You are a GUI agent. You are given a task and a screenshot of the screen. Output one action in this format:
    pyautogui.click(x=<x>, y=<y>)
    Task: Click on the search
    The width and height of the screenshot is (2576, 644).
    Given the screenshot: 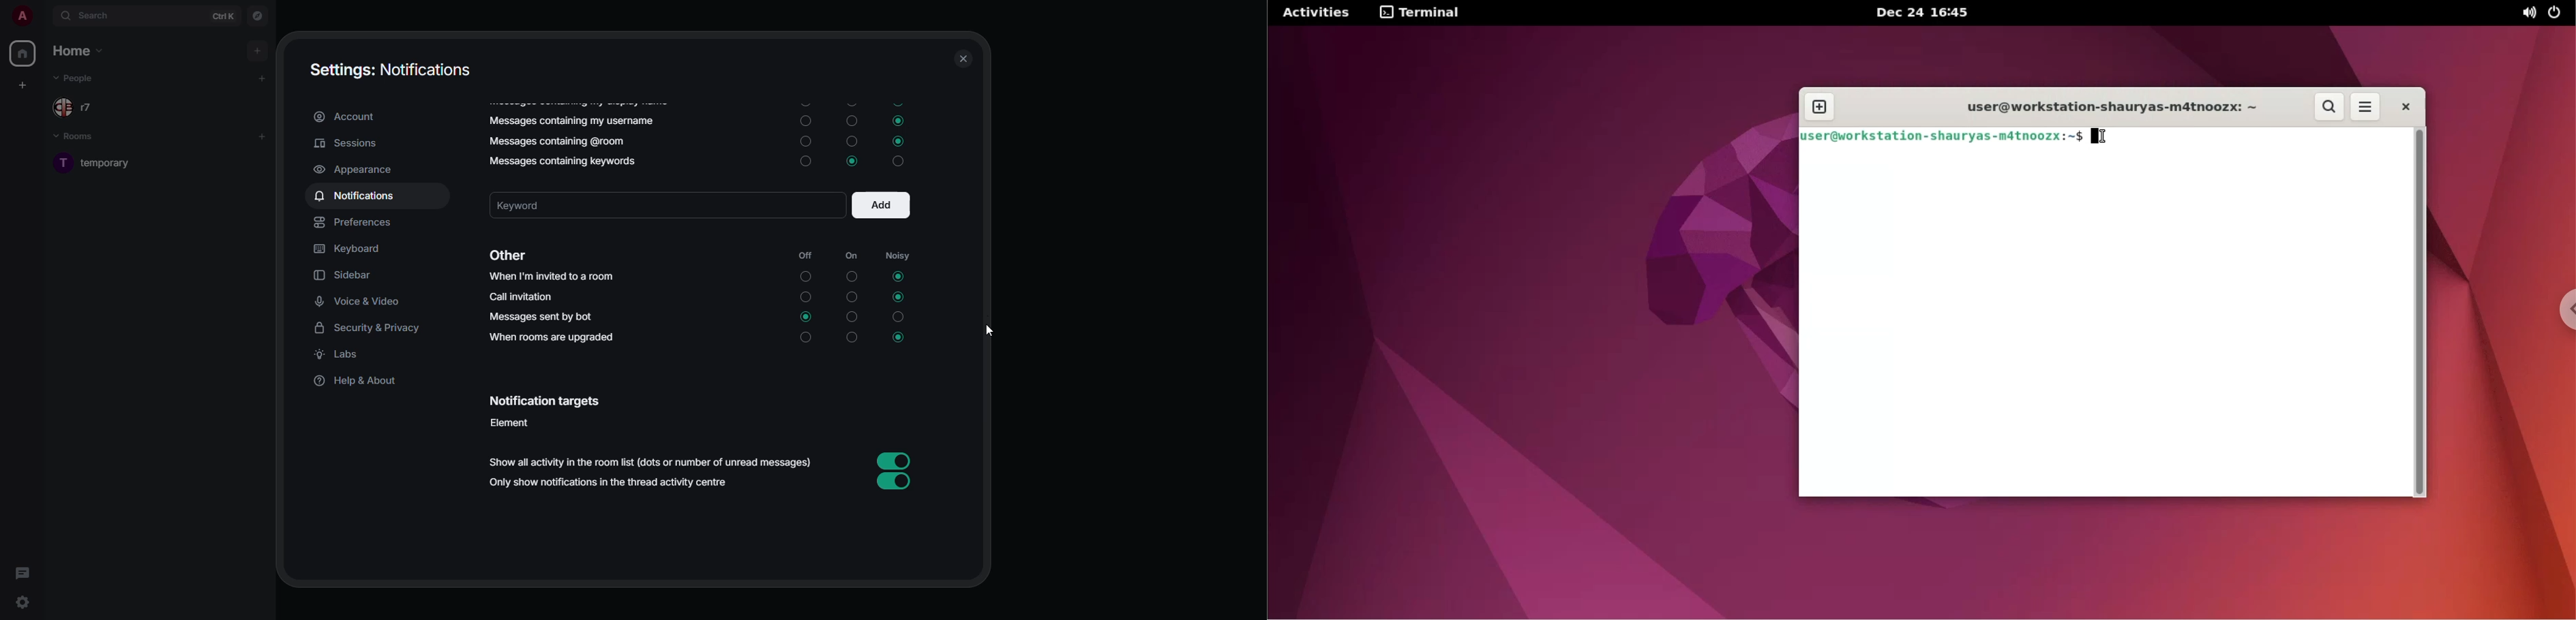 What is the action you would take?
    pyautogui.click(x=92, y=16)
    